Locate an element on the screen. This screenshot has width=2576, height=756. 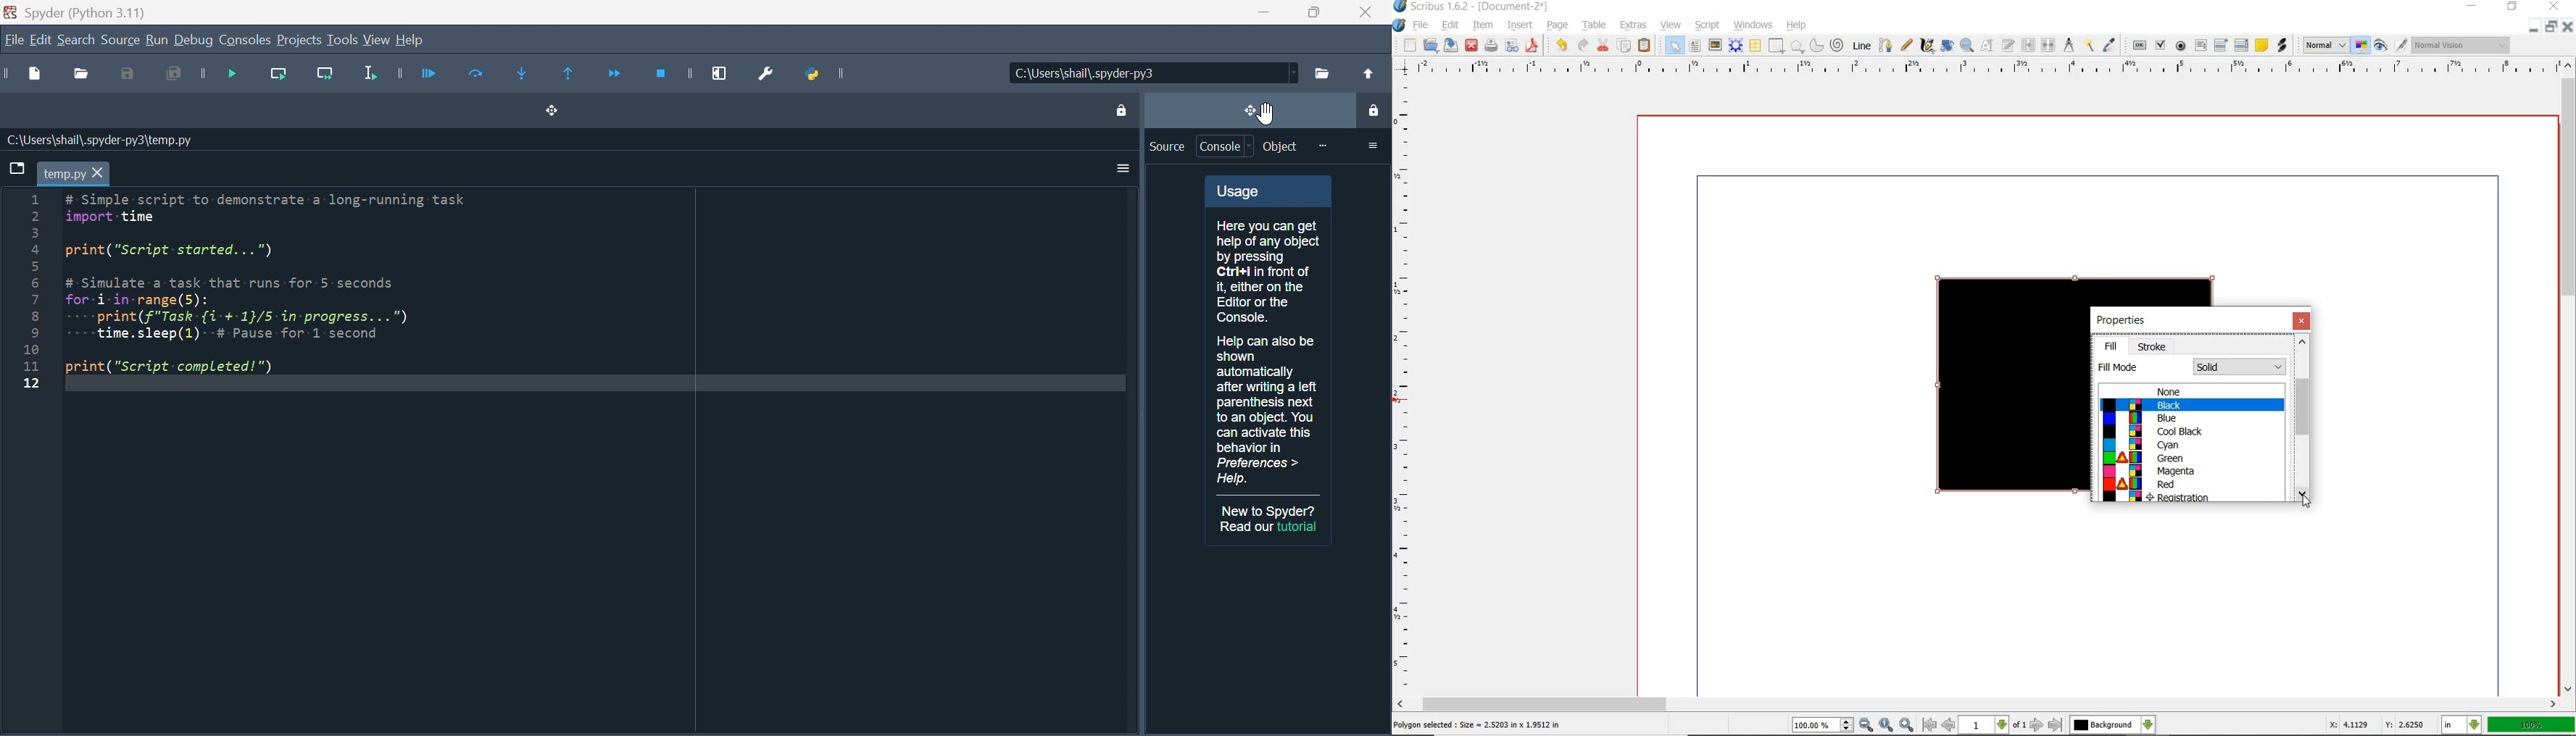
open is located at coordinates (1430, 47).